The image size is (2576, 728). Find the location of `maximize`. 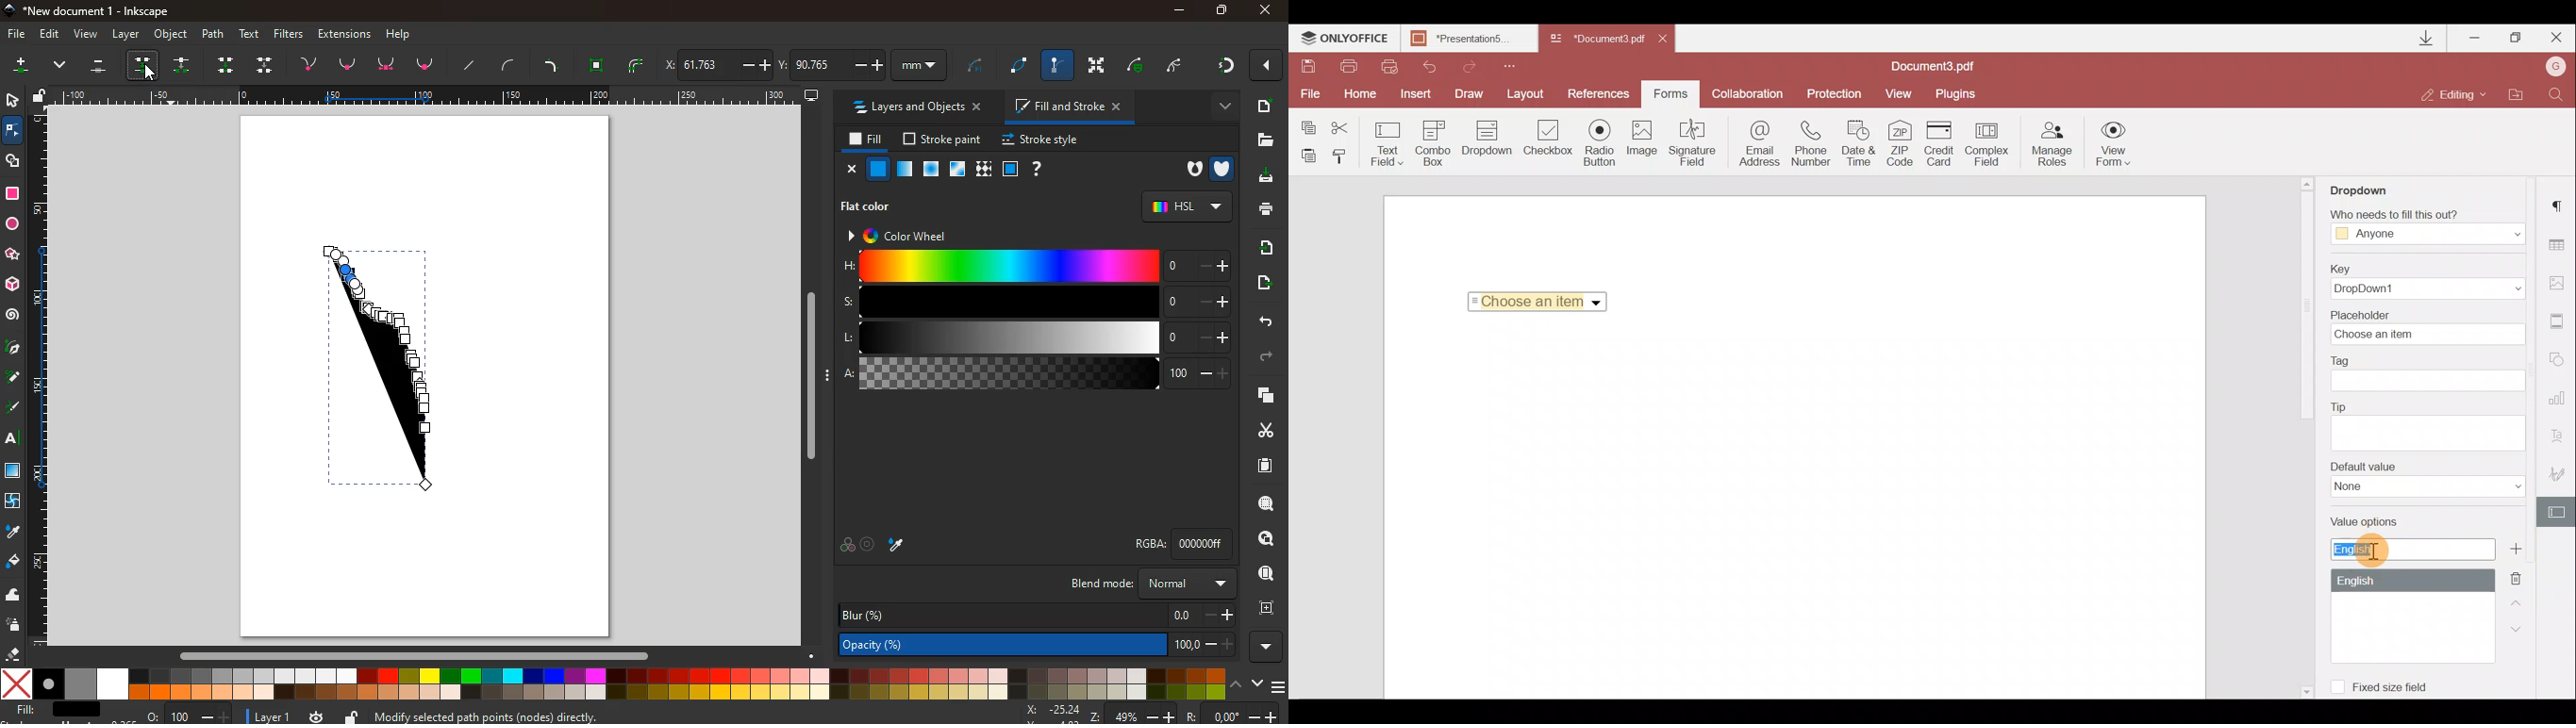

maximize is located at coordinates (1217, 9).